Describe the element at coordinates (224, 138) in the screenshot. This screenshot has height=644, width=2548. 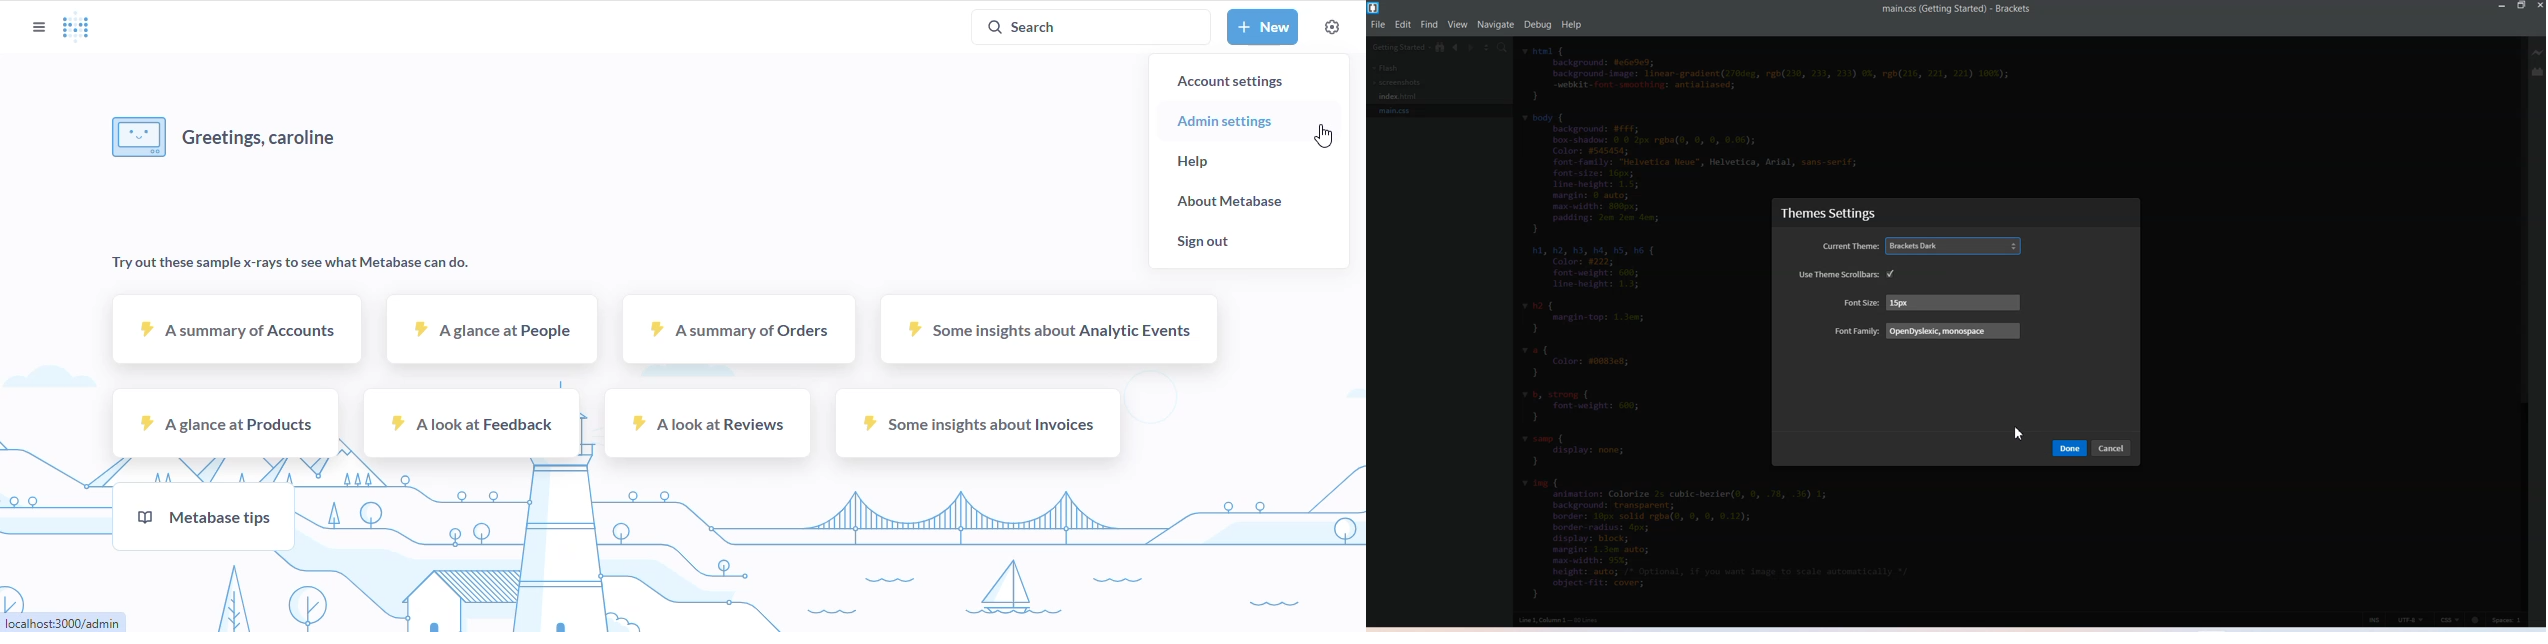
I see `greetings, user` at that location.